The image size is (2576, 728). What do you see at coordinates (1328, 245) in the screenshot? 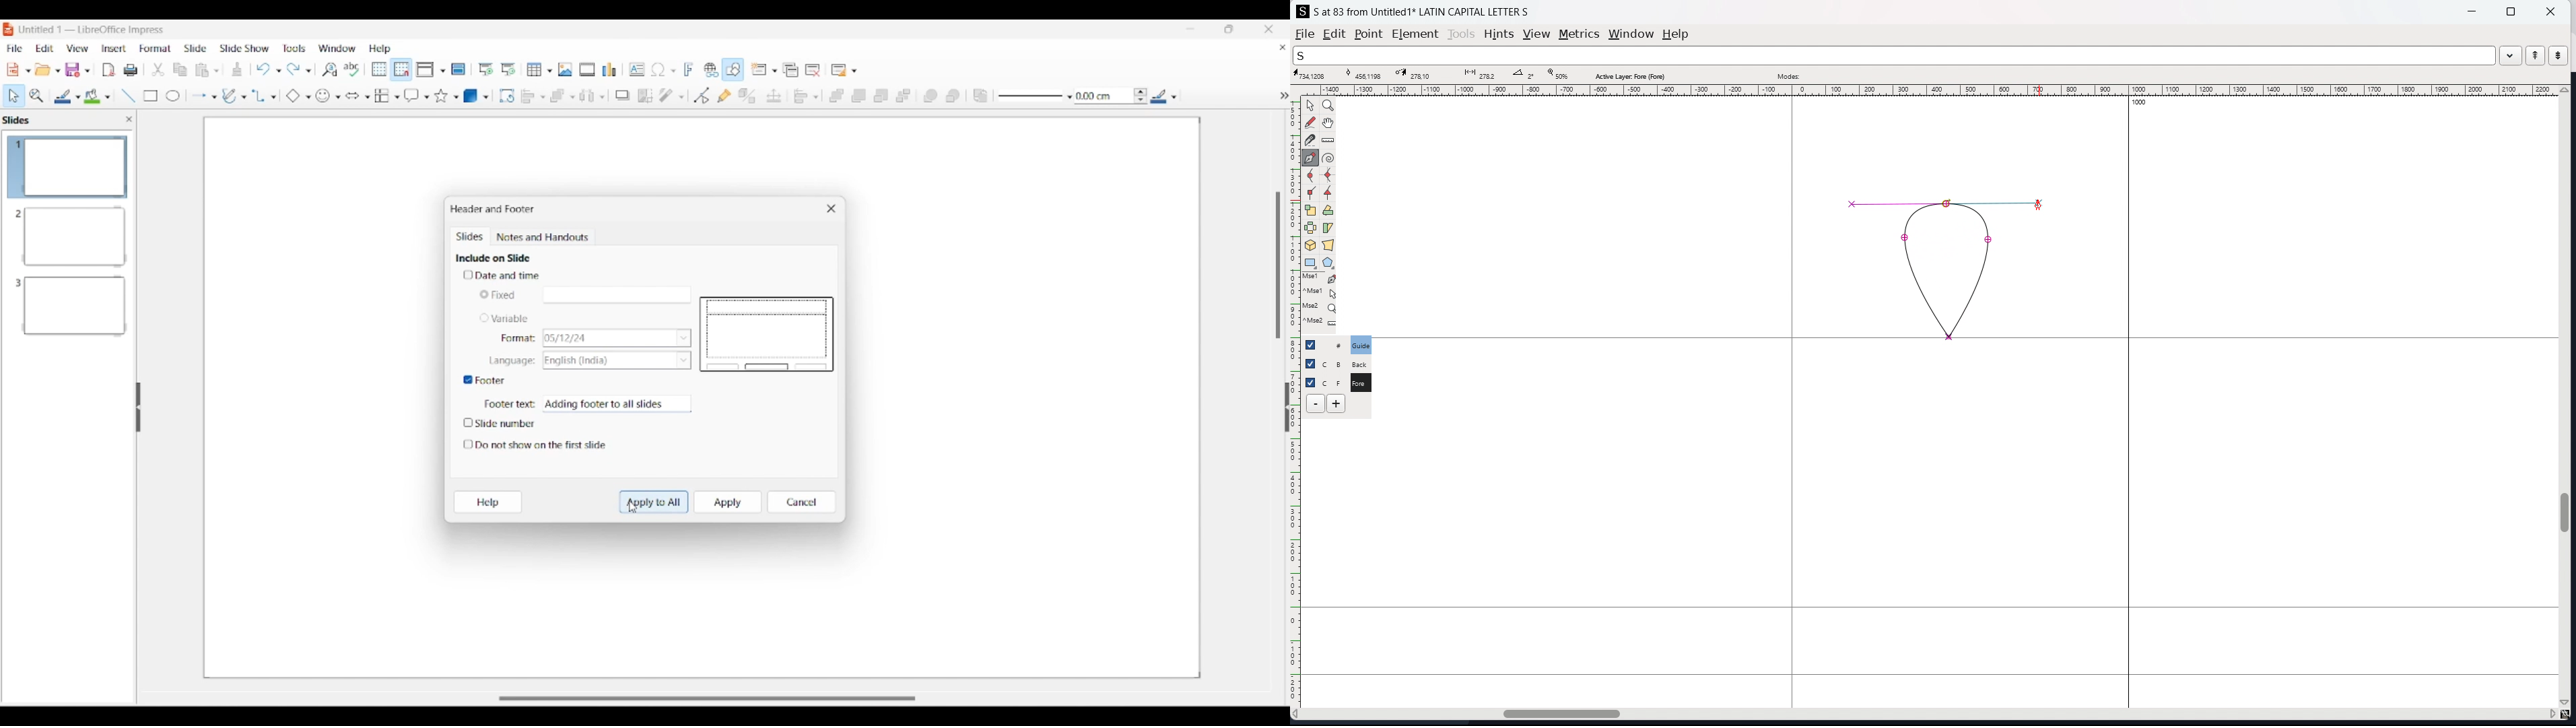
I see `perspective transformation` at bounding box center [1328, 245].